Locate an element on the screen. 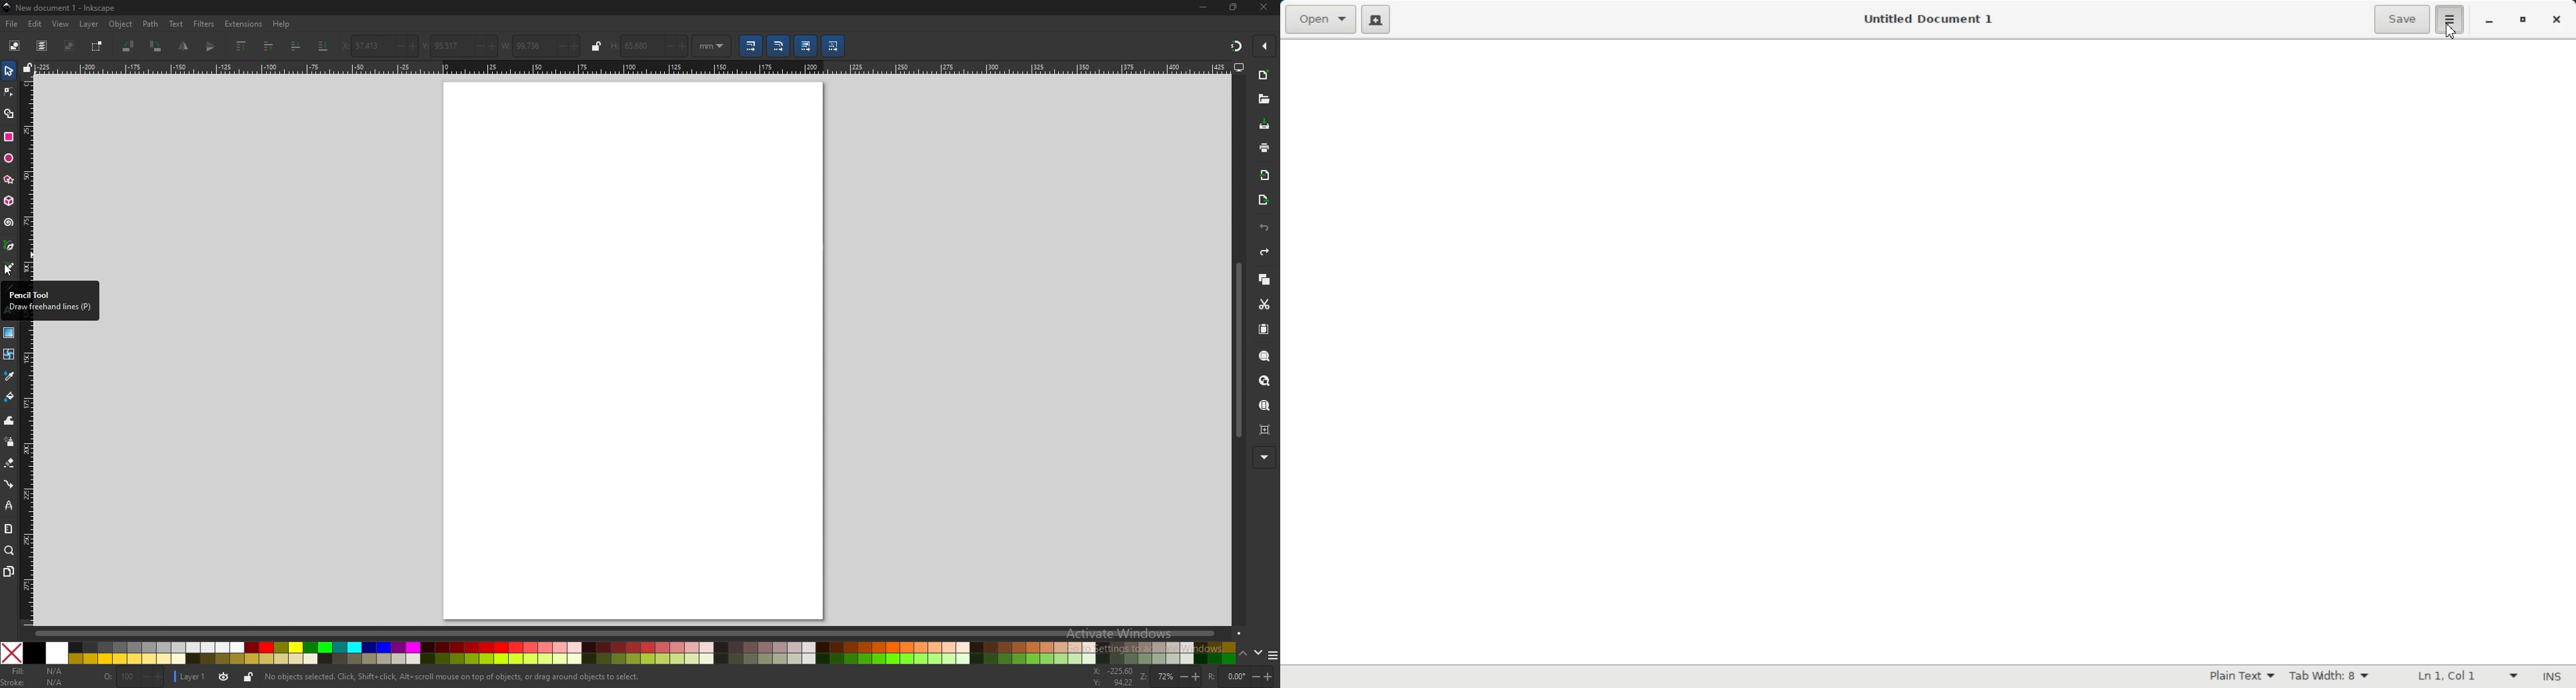  open is located at coordinates (1265, 98).